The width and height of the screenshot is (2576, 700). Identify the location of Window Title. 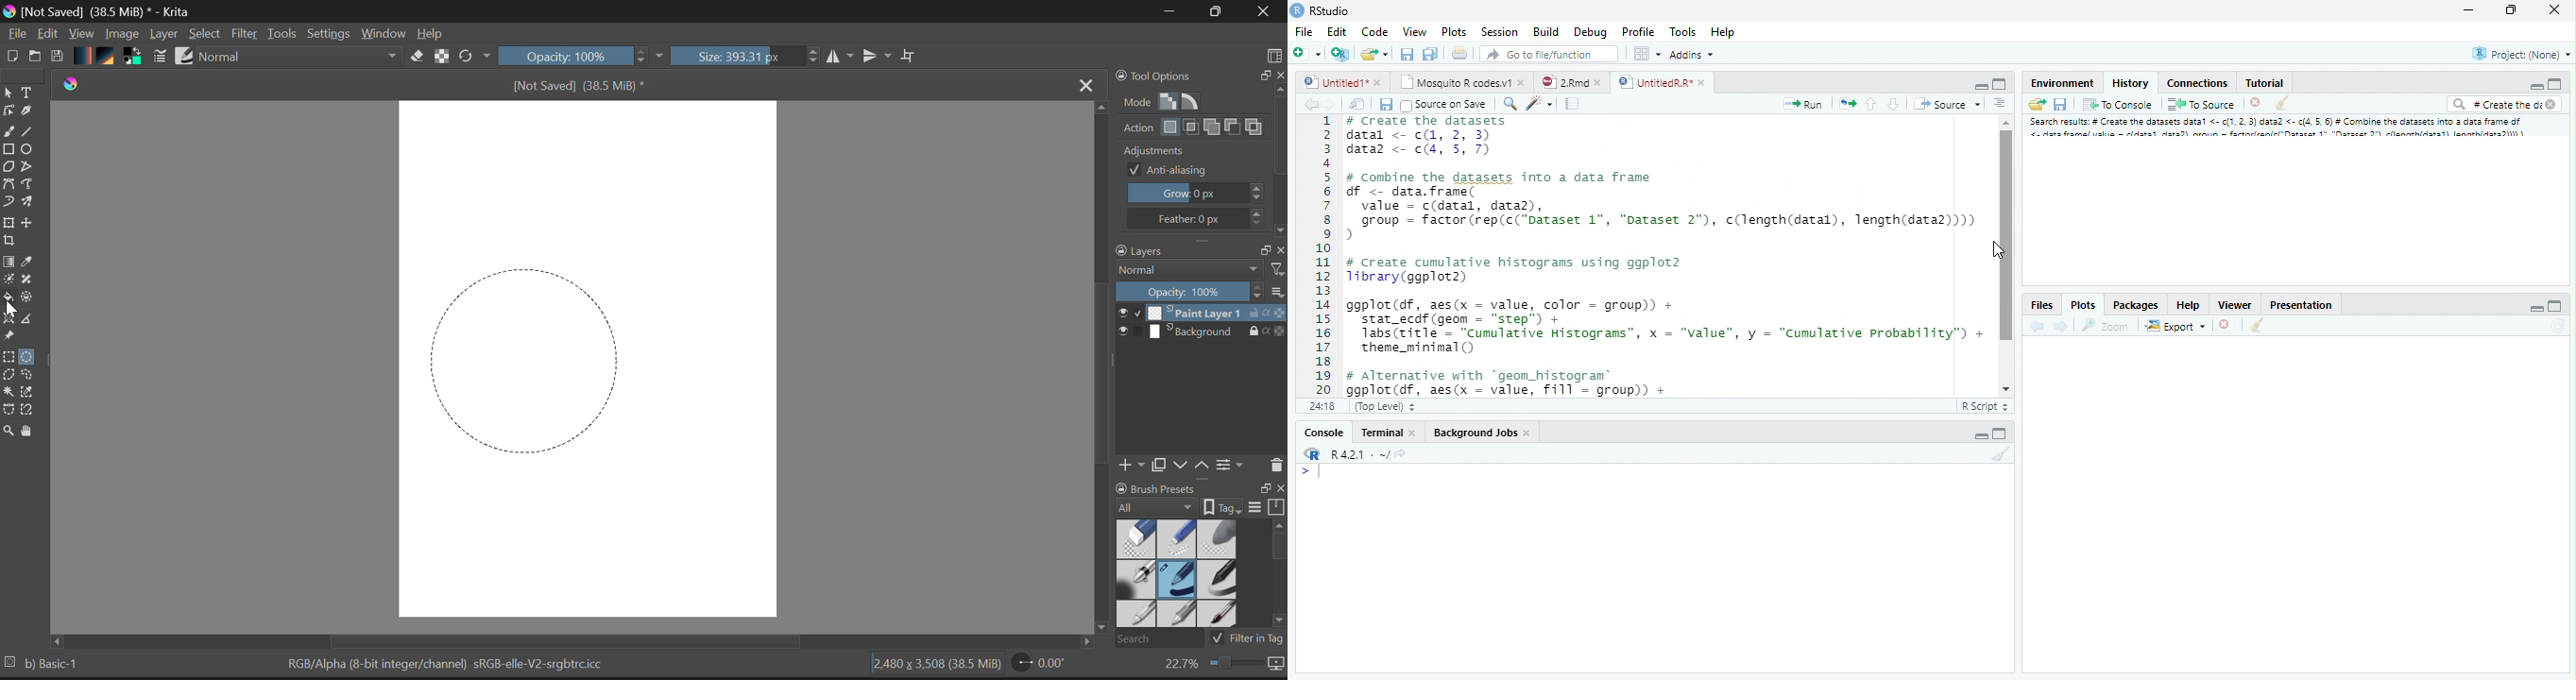
(100, 11).